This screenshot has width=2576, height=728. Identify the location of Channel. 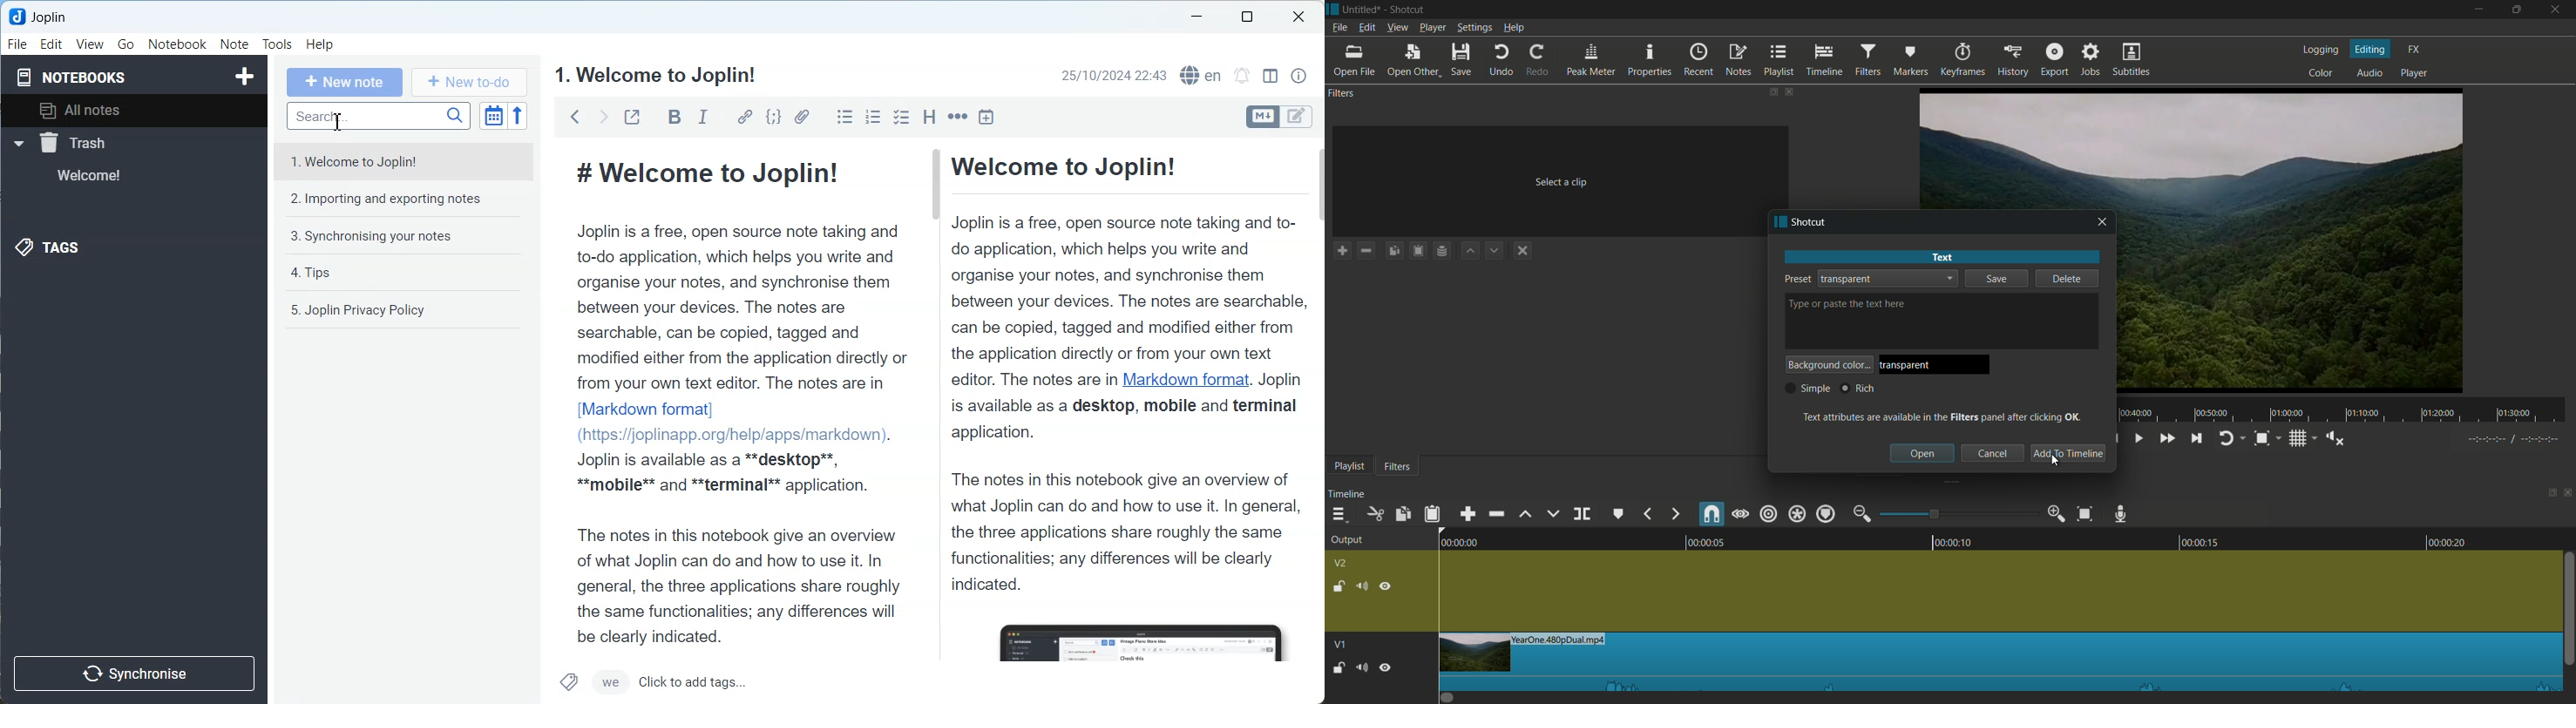
(1443, 252).